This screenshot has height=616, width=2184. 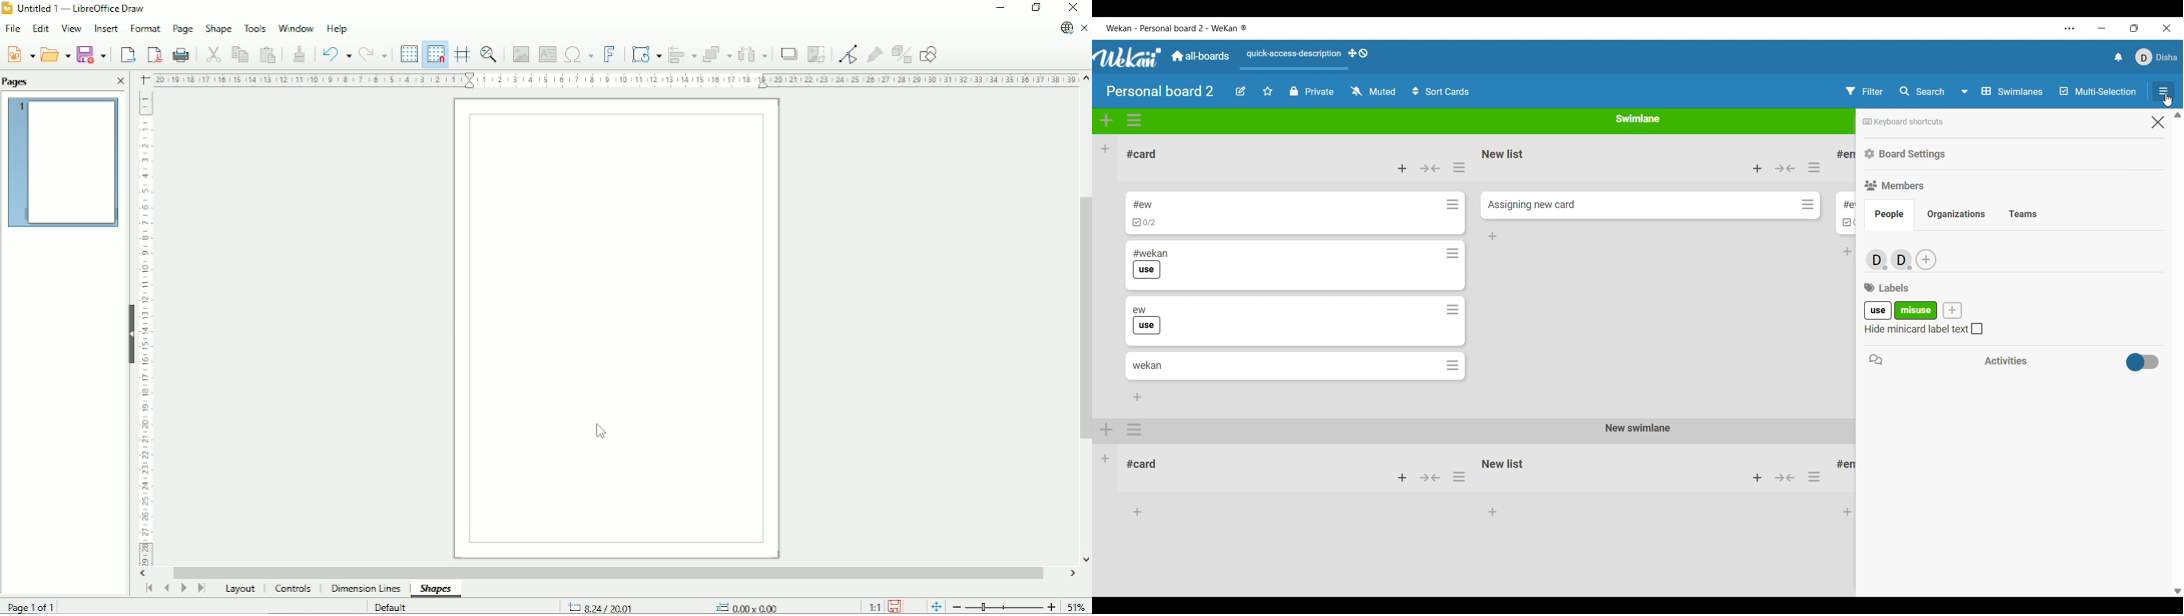 I want to click on Card title and label, so click(x=1146, y=320).